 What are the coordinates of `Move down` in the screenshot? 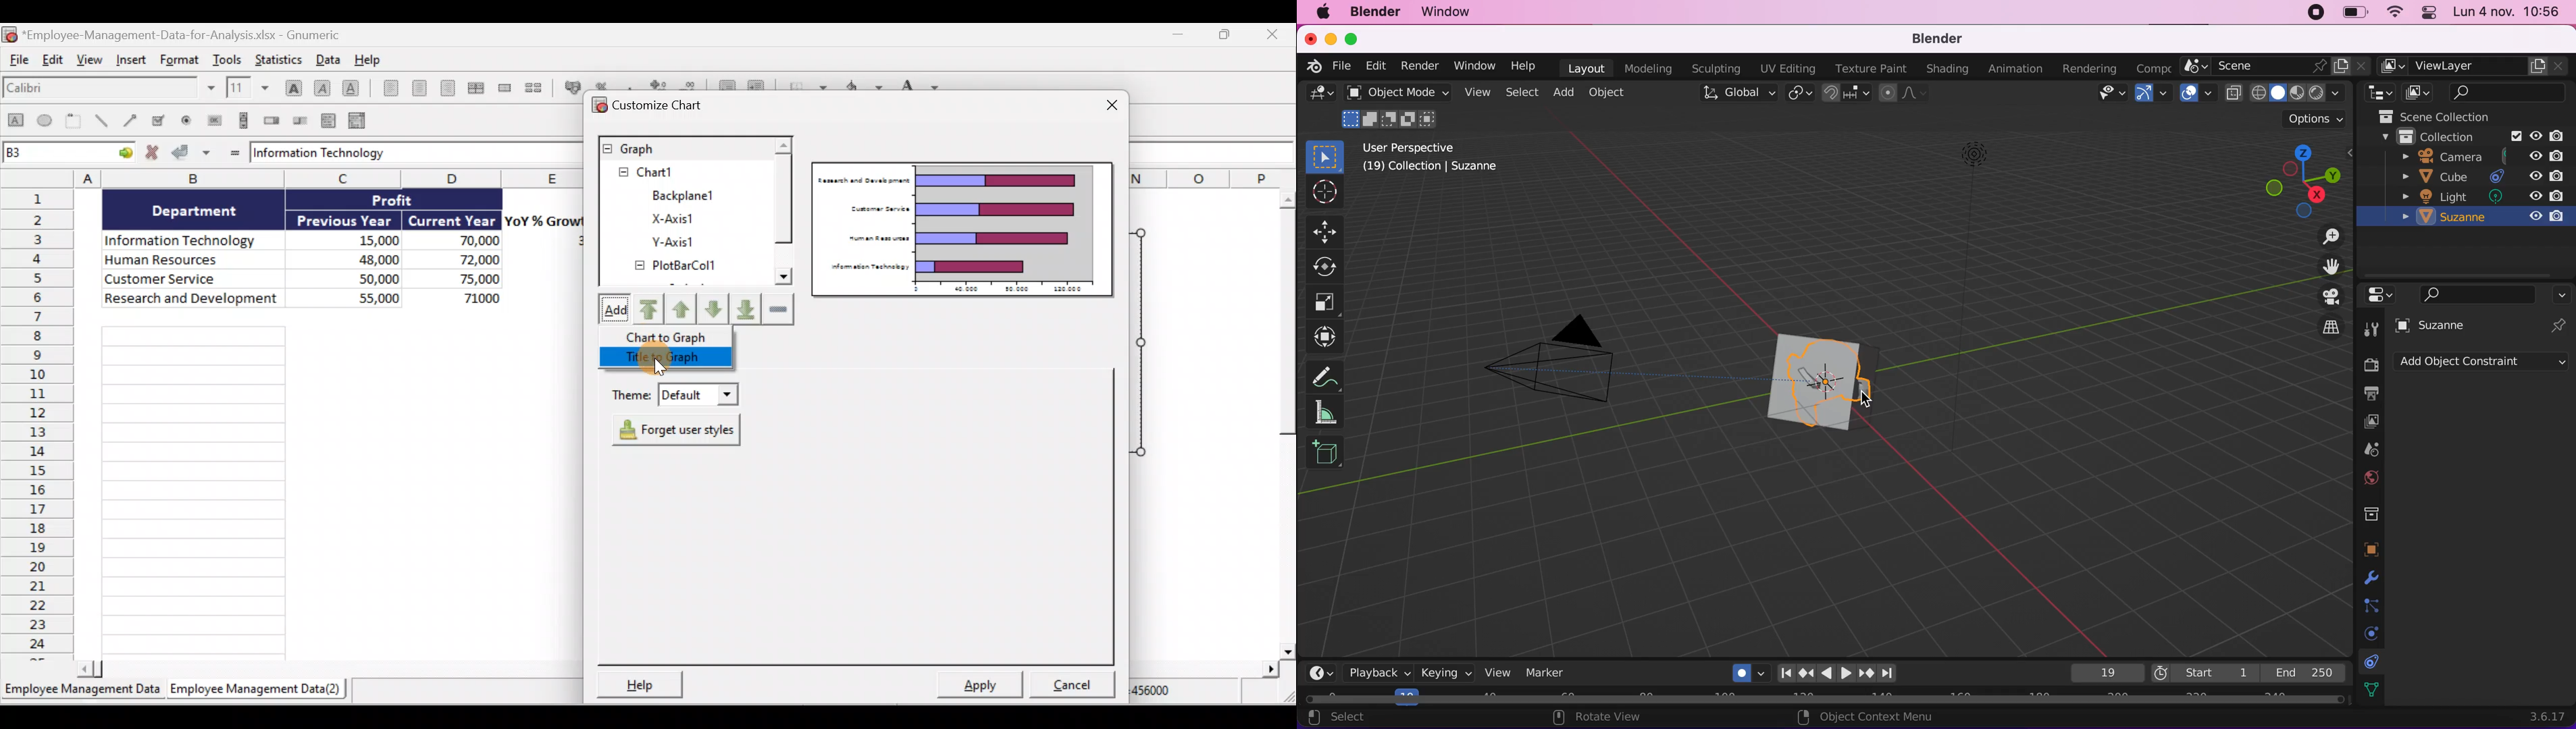 It's located at (714, 311).